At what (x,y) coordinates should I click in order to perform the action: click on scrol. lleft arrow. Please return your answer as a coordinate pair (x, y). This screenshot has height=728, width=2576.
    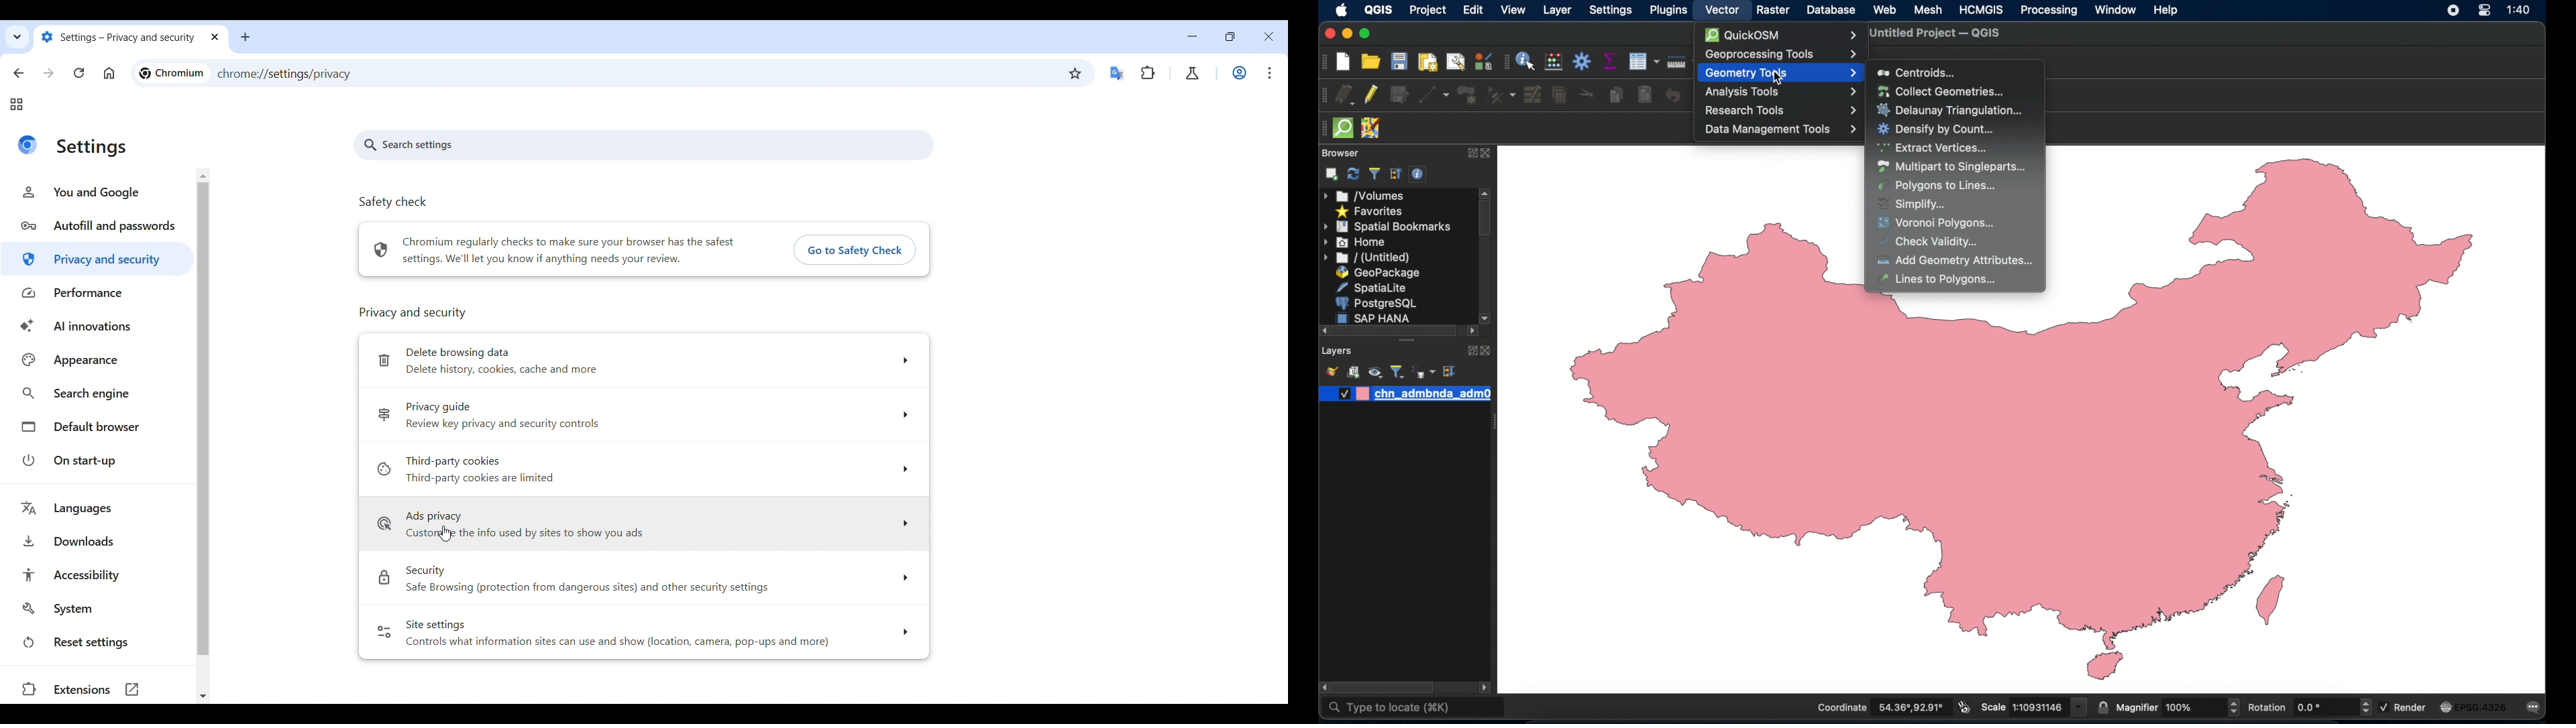
    Looking at the image, I should click on (1487, 688).